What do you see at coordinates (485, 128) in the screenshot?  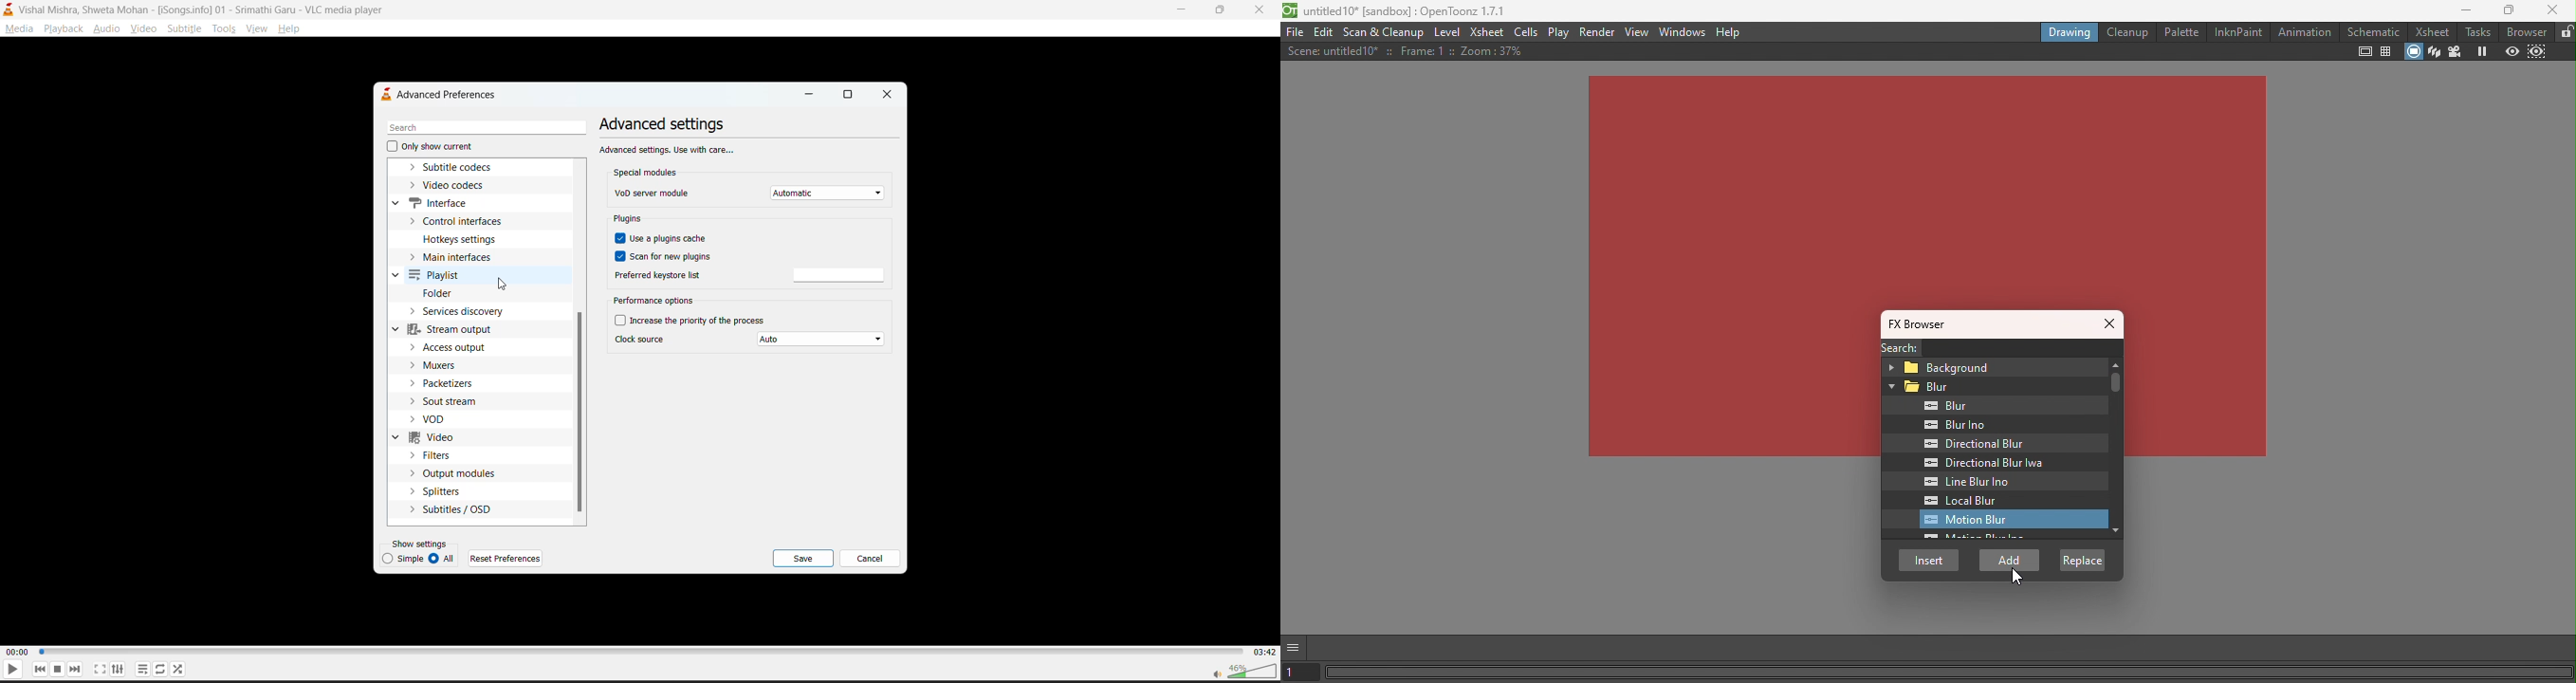 I see `search` at bounding box center [485, 128].